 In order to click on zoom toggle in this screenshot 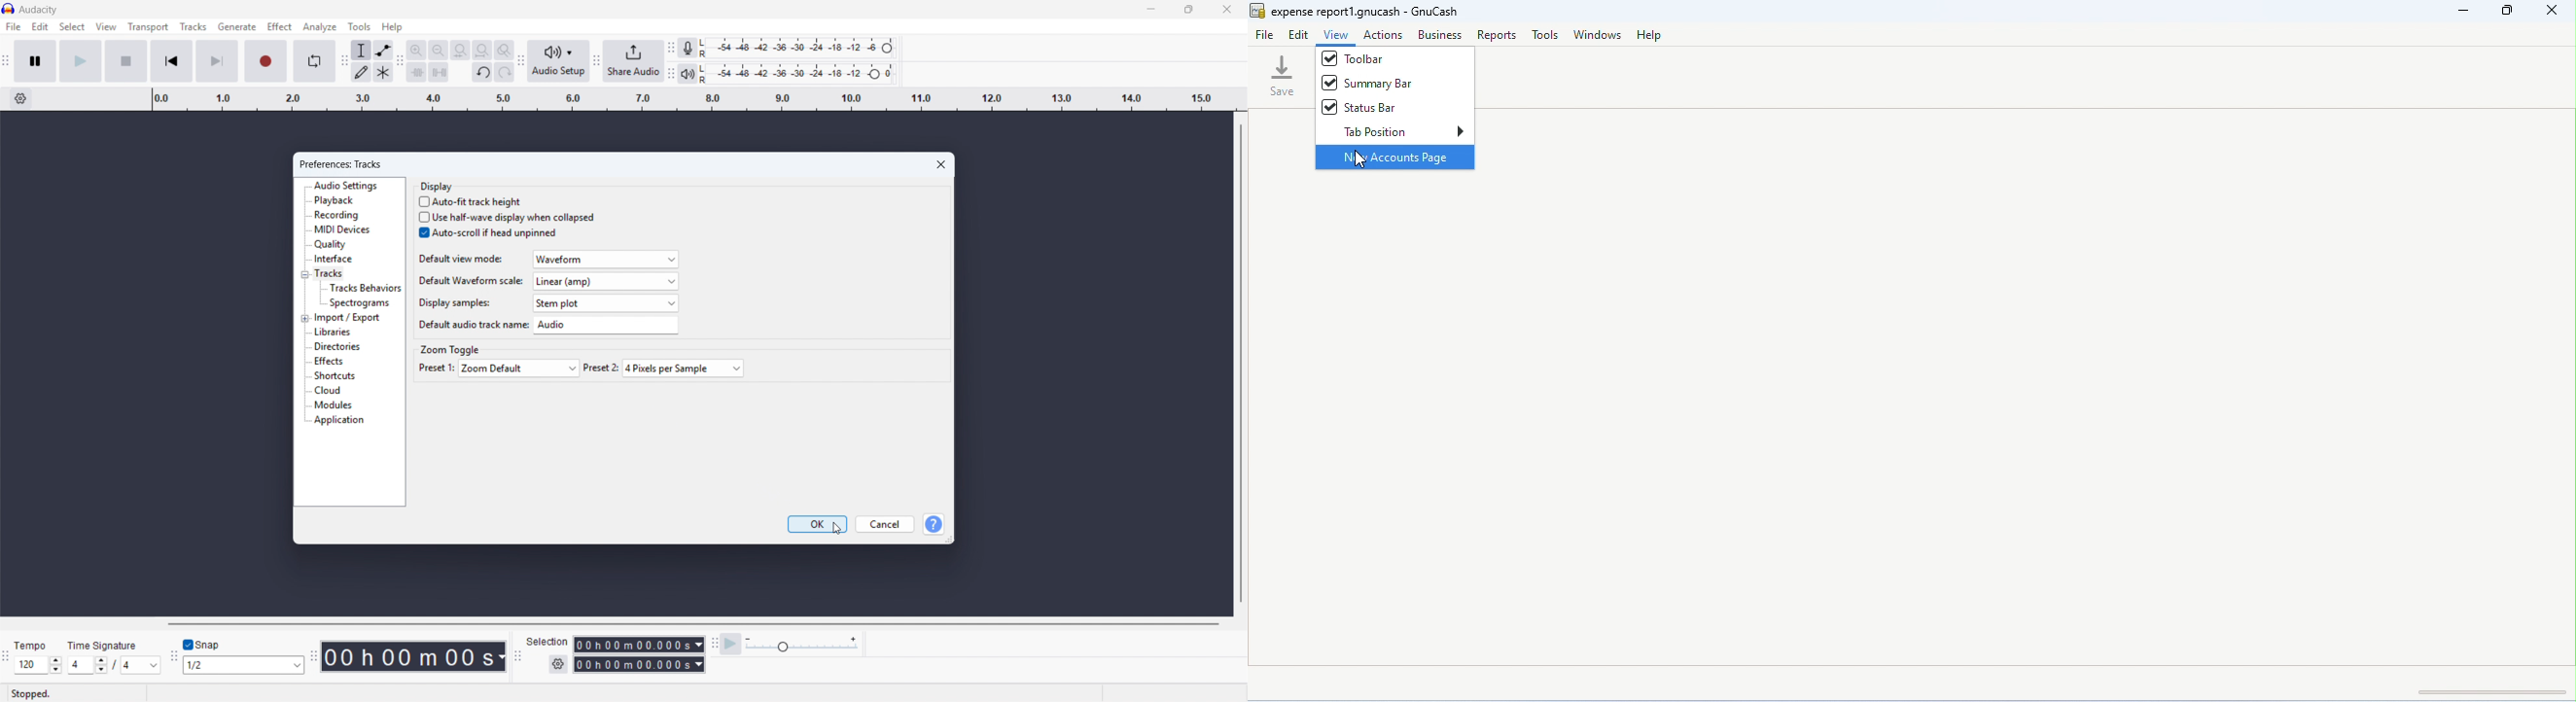, I will do `click(450, 349)`.